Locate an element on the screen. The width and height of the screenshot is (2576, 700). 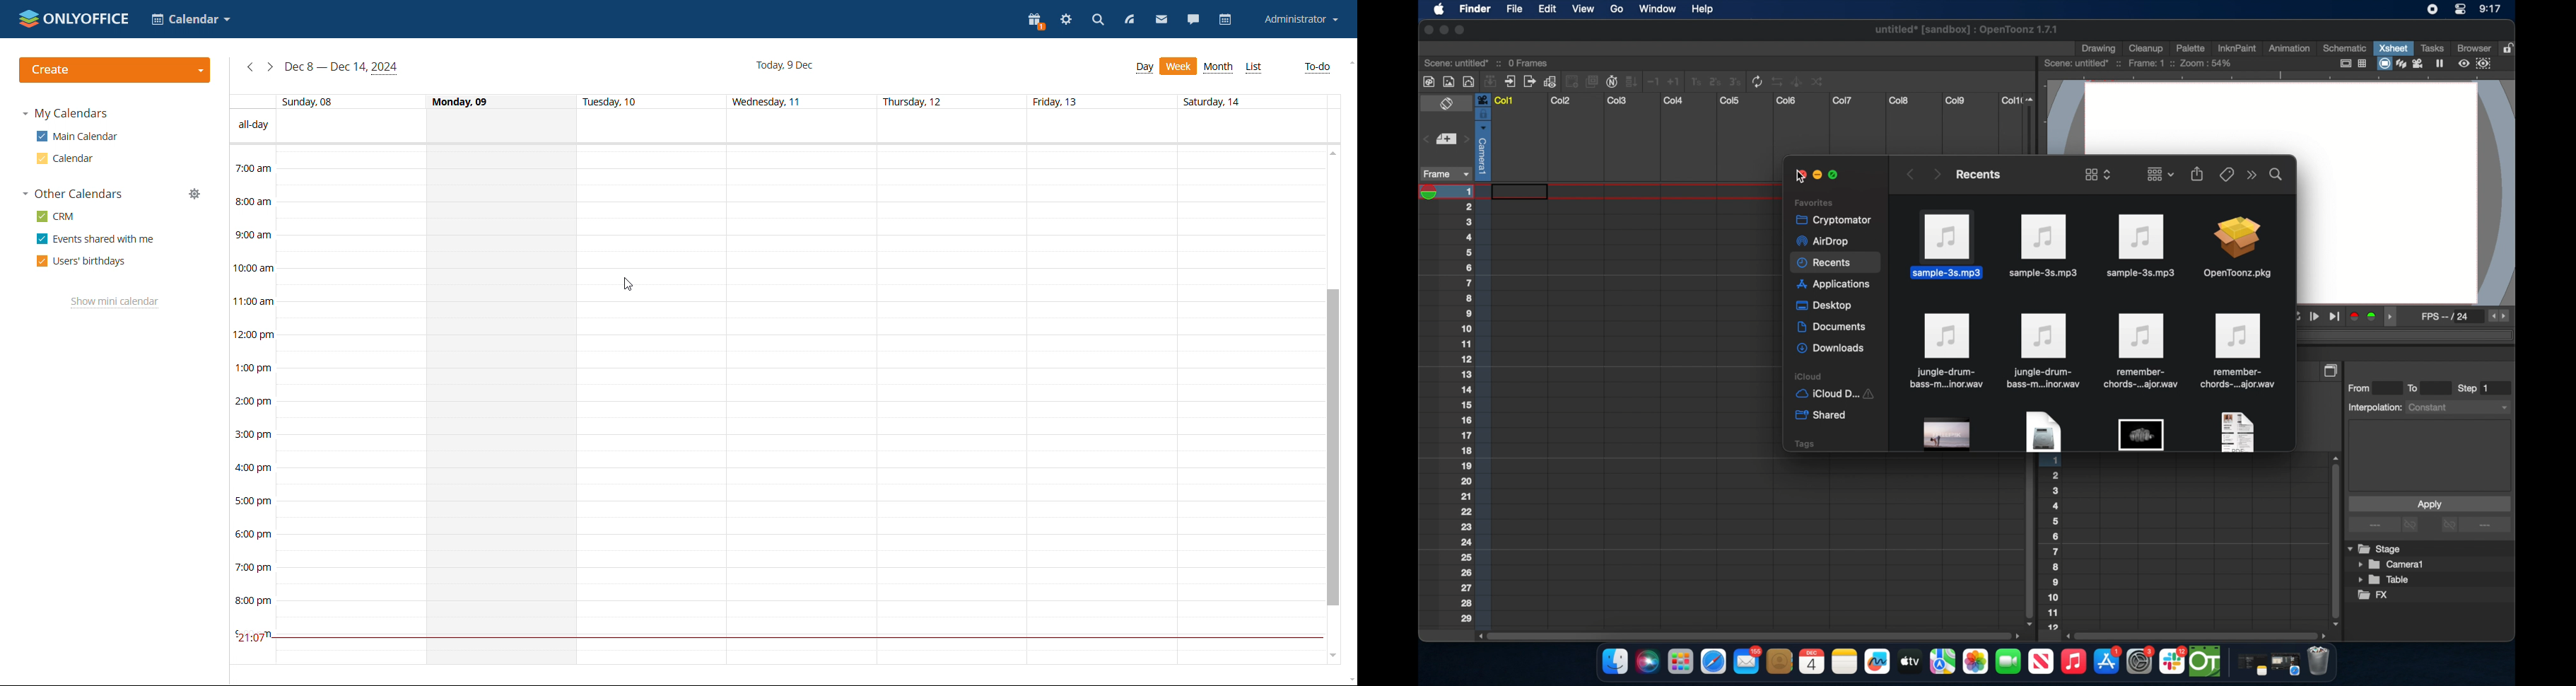
month view is located at coordinates (1220, 69).